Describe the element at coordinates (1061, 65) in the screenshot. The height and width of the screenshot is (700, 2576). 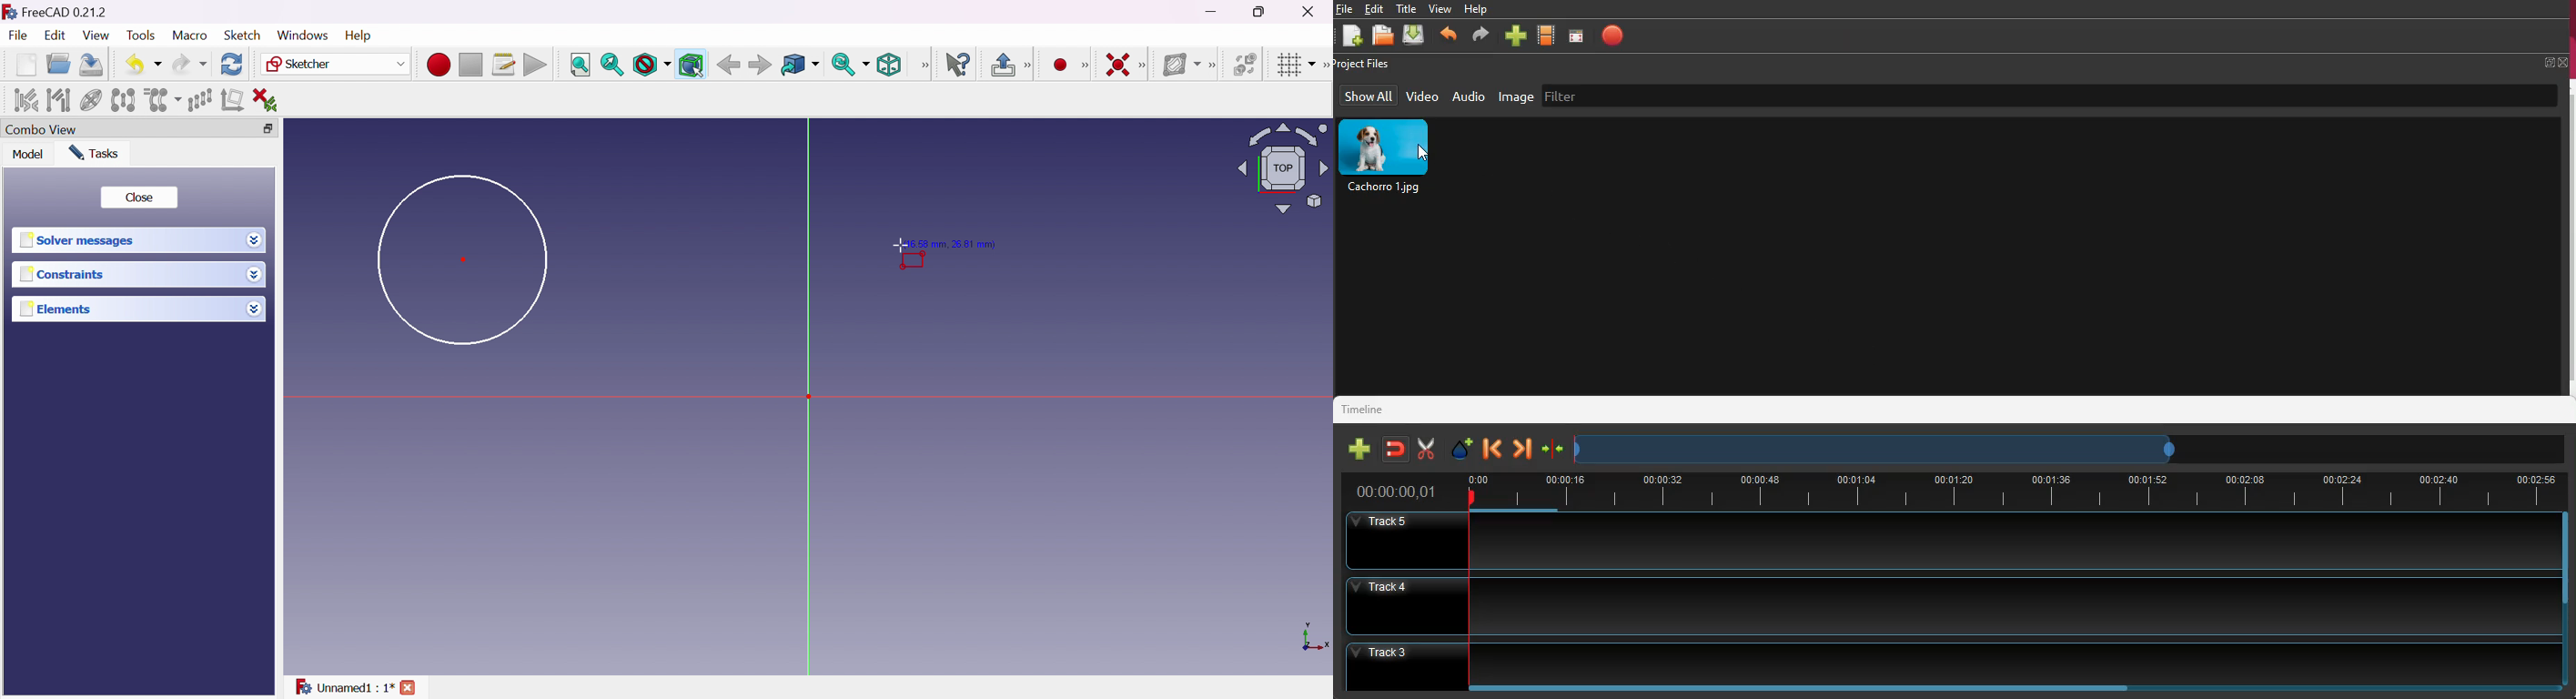
I see `Create point` at that location.